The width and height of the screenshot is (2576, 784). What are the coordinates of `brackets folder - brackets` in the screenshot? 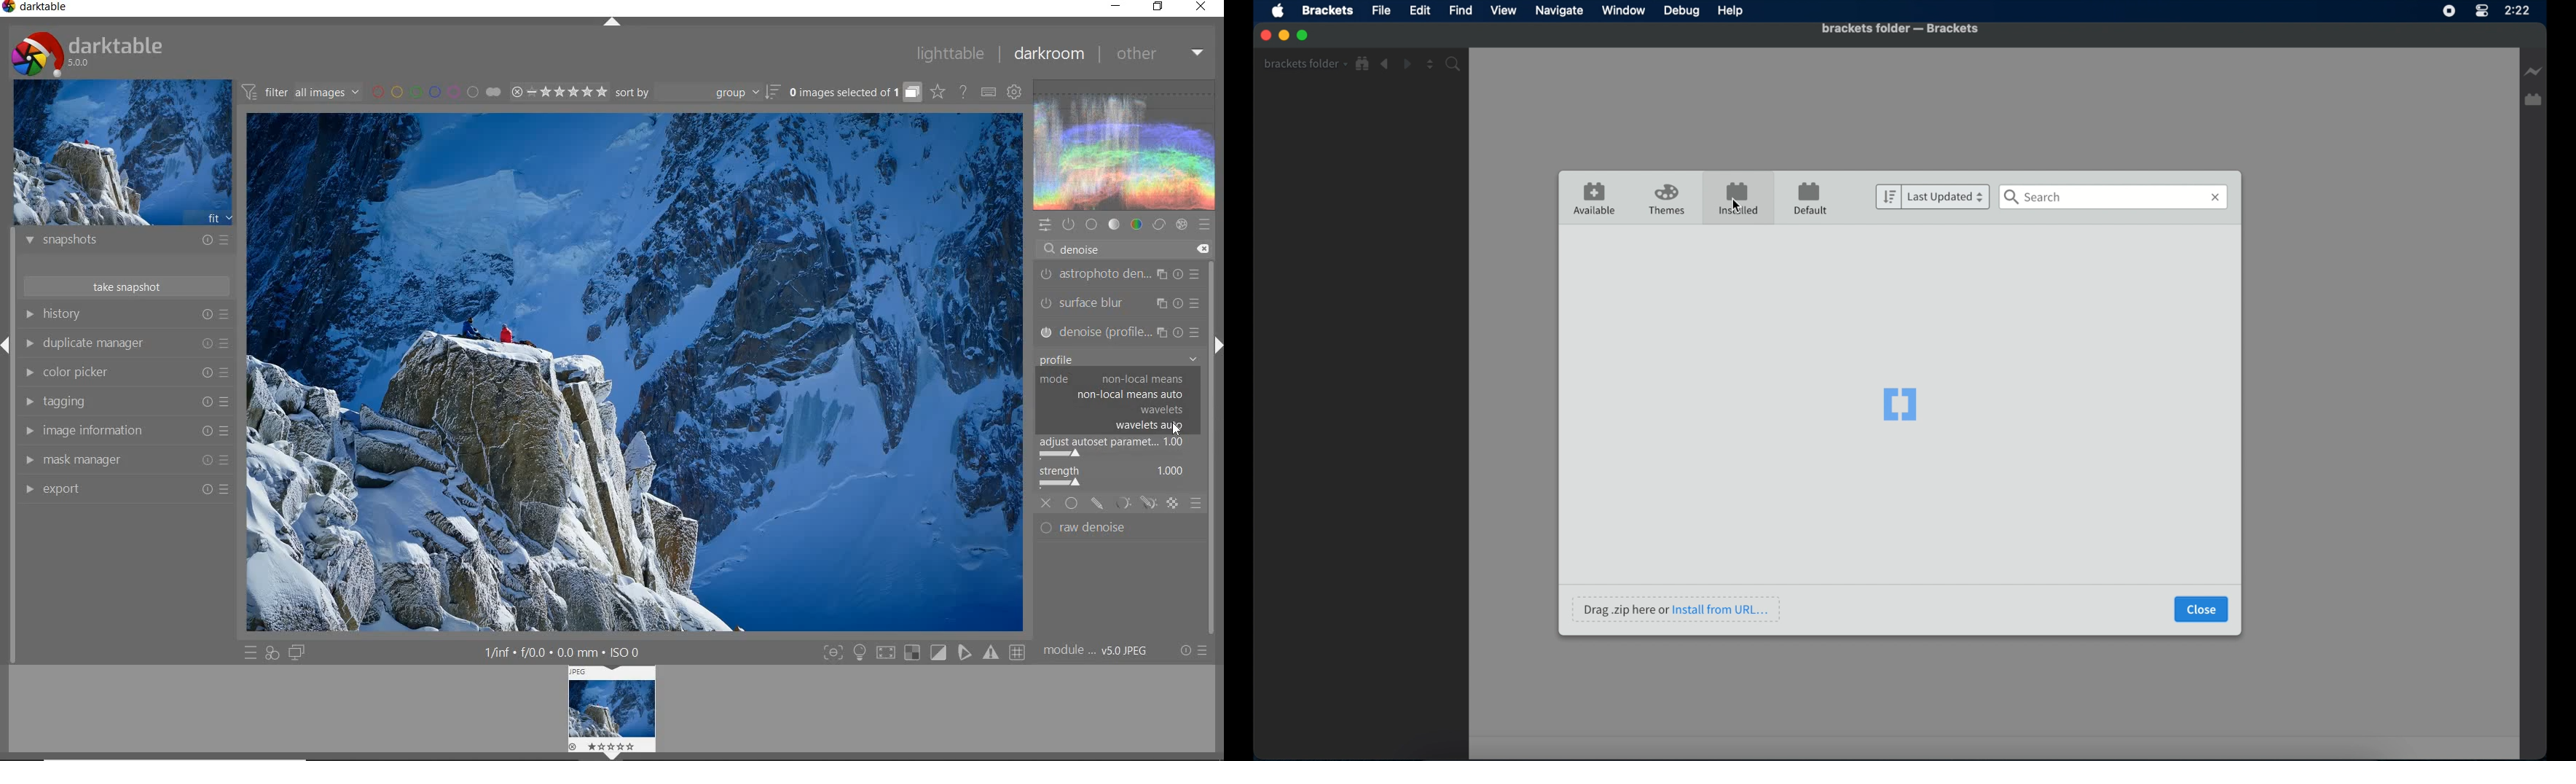 It's located at (1900, 28).